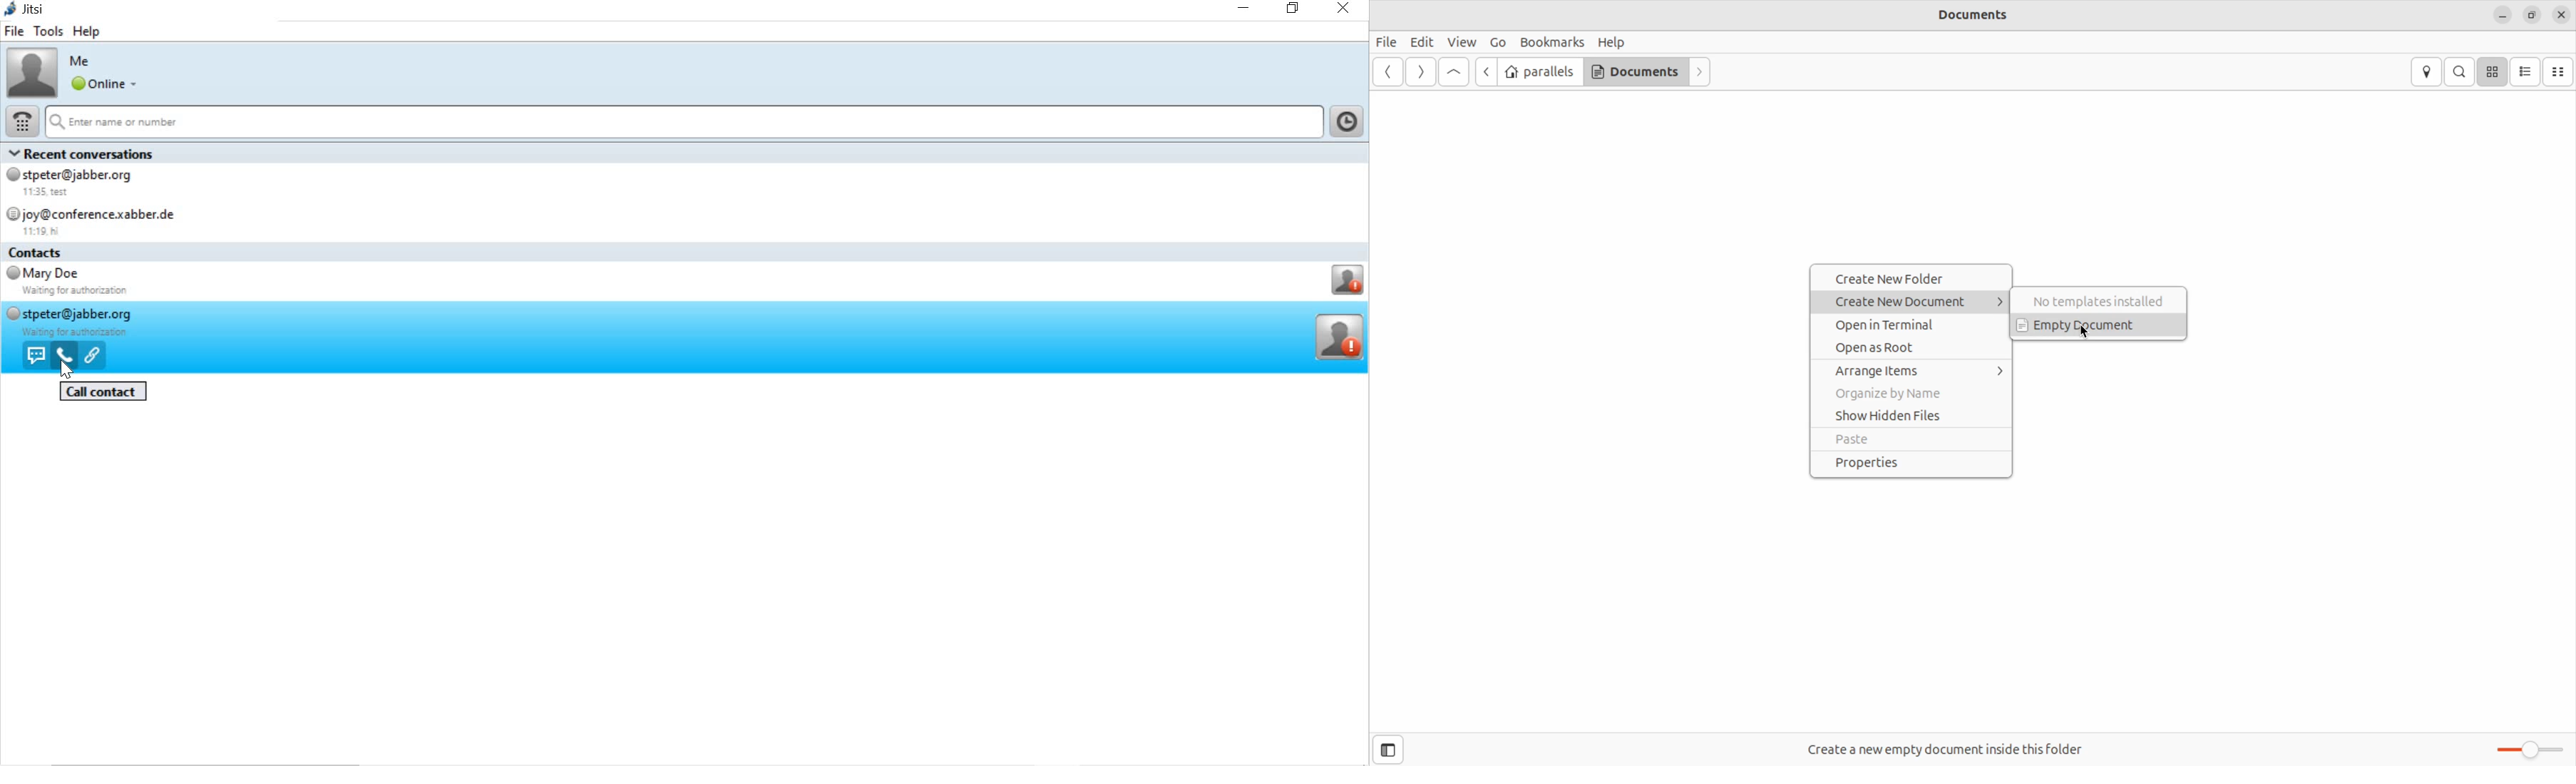  What do you see at coordinates (64, 355) in the screenshot?
I see `voice call` at bounding box center [64, 355].